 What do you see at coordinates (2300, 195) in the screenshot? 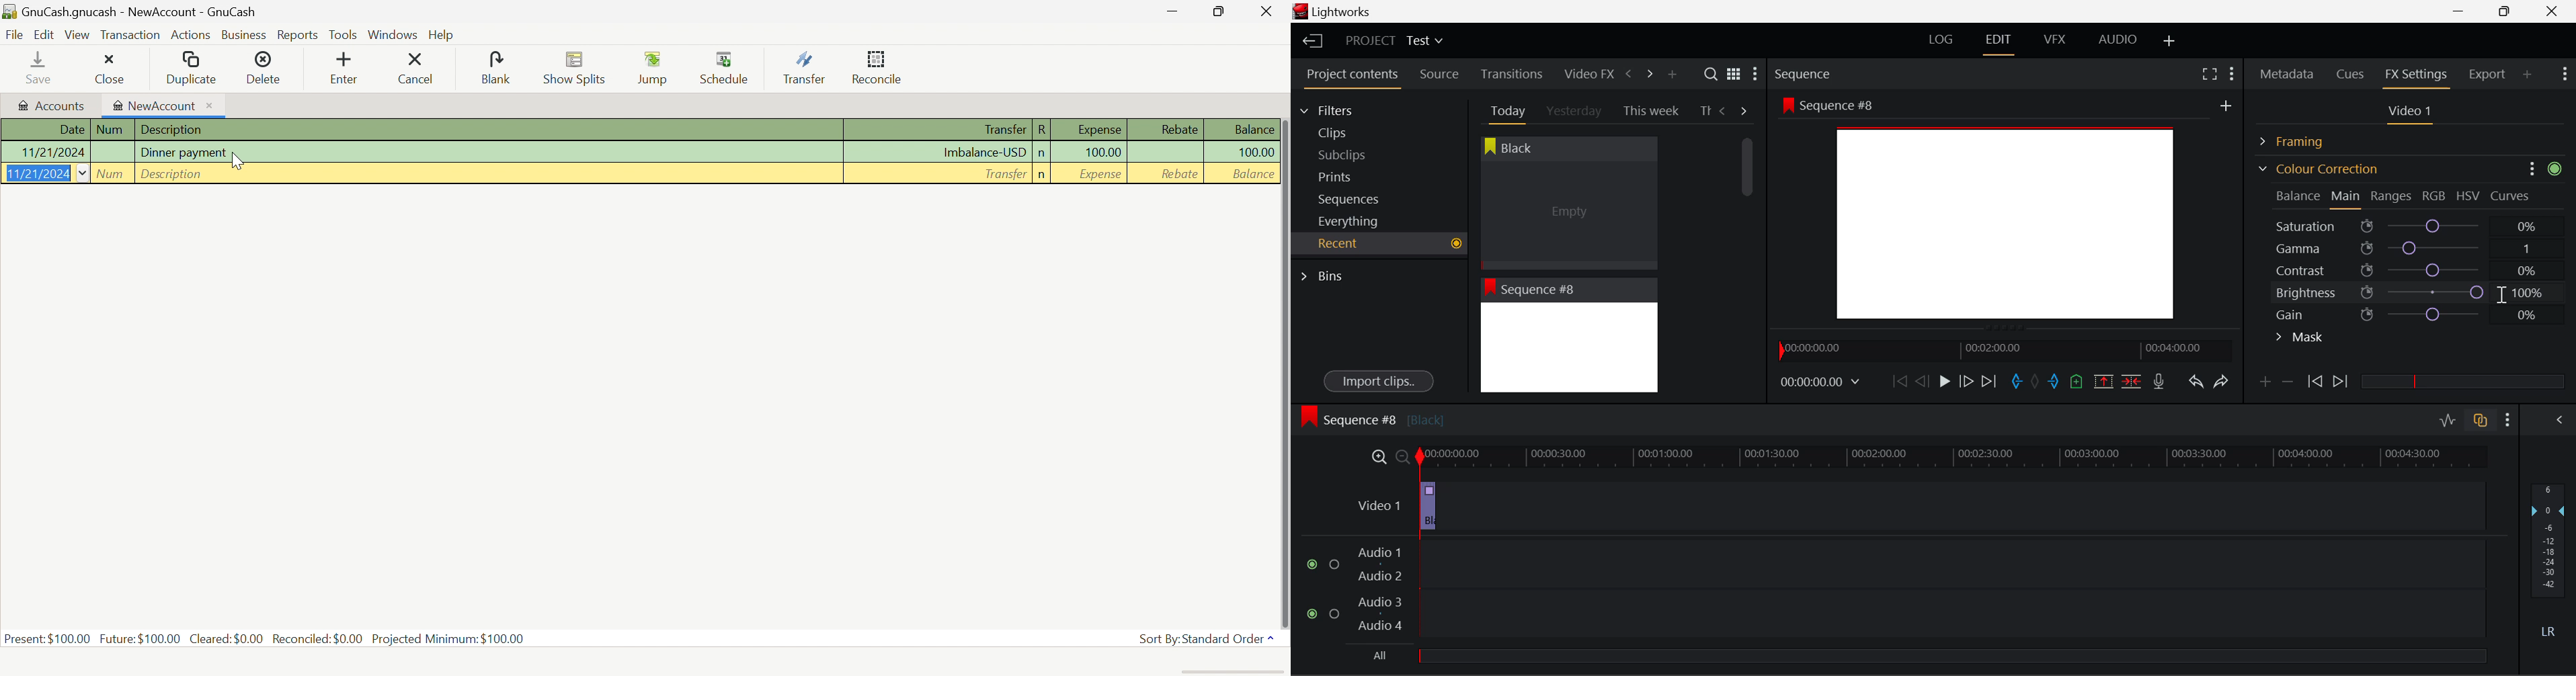
I see `Balance Section` at bounding box center [2300, 195].